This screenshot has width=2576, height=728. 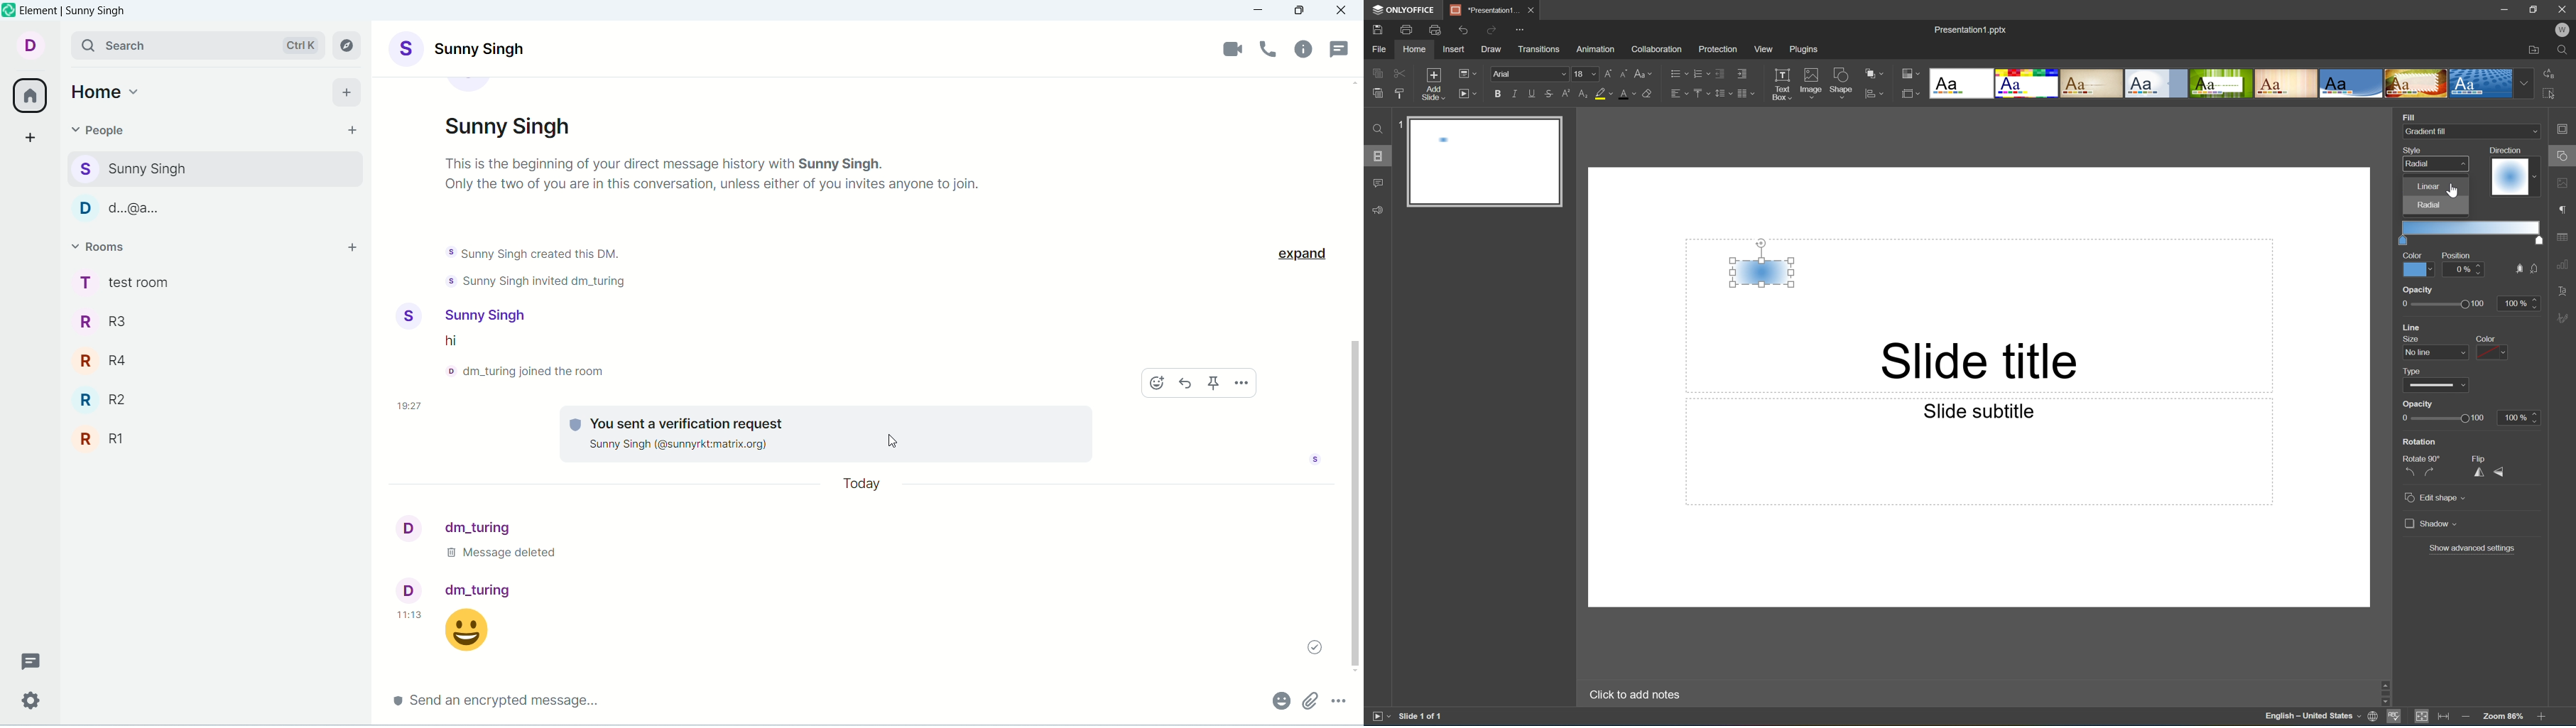 I want to click on Transitions, so click(x=1538, y=48).